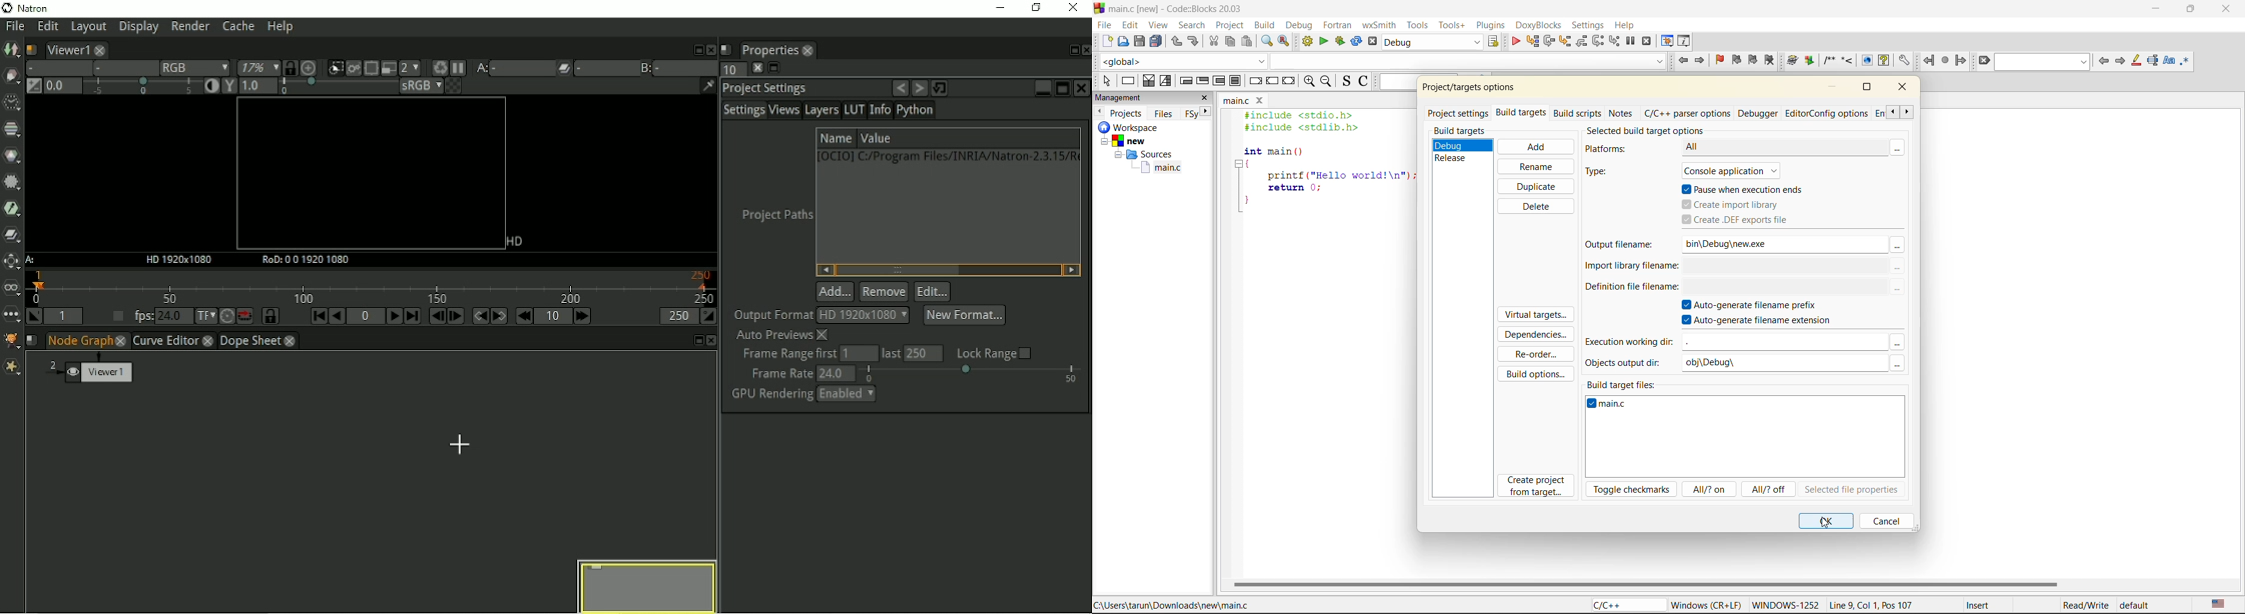  I want to click on clear, so click(1985, 61).